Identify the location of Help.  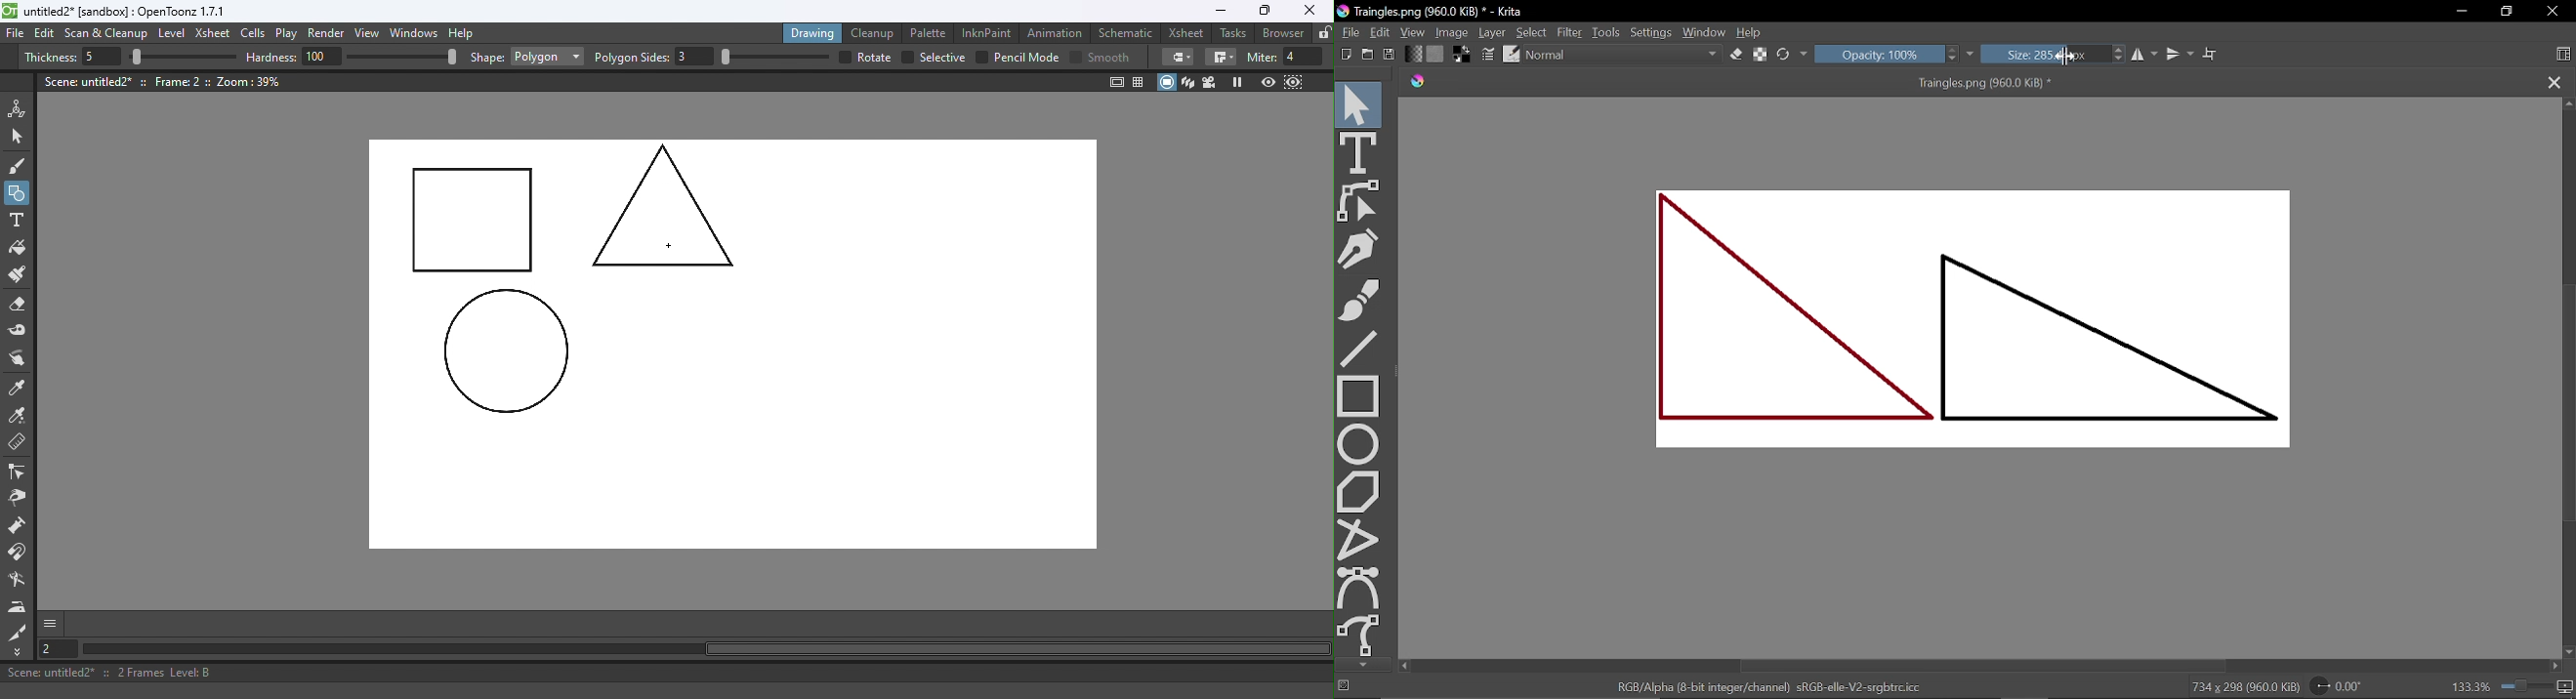
(464, 32).